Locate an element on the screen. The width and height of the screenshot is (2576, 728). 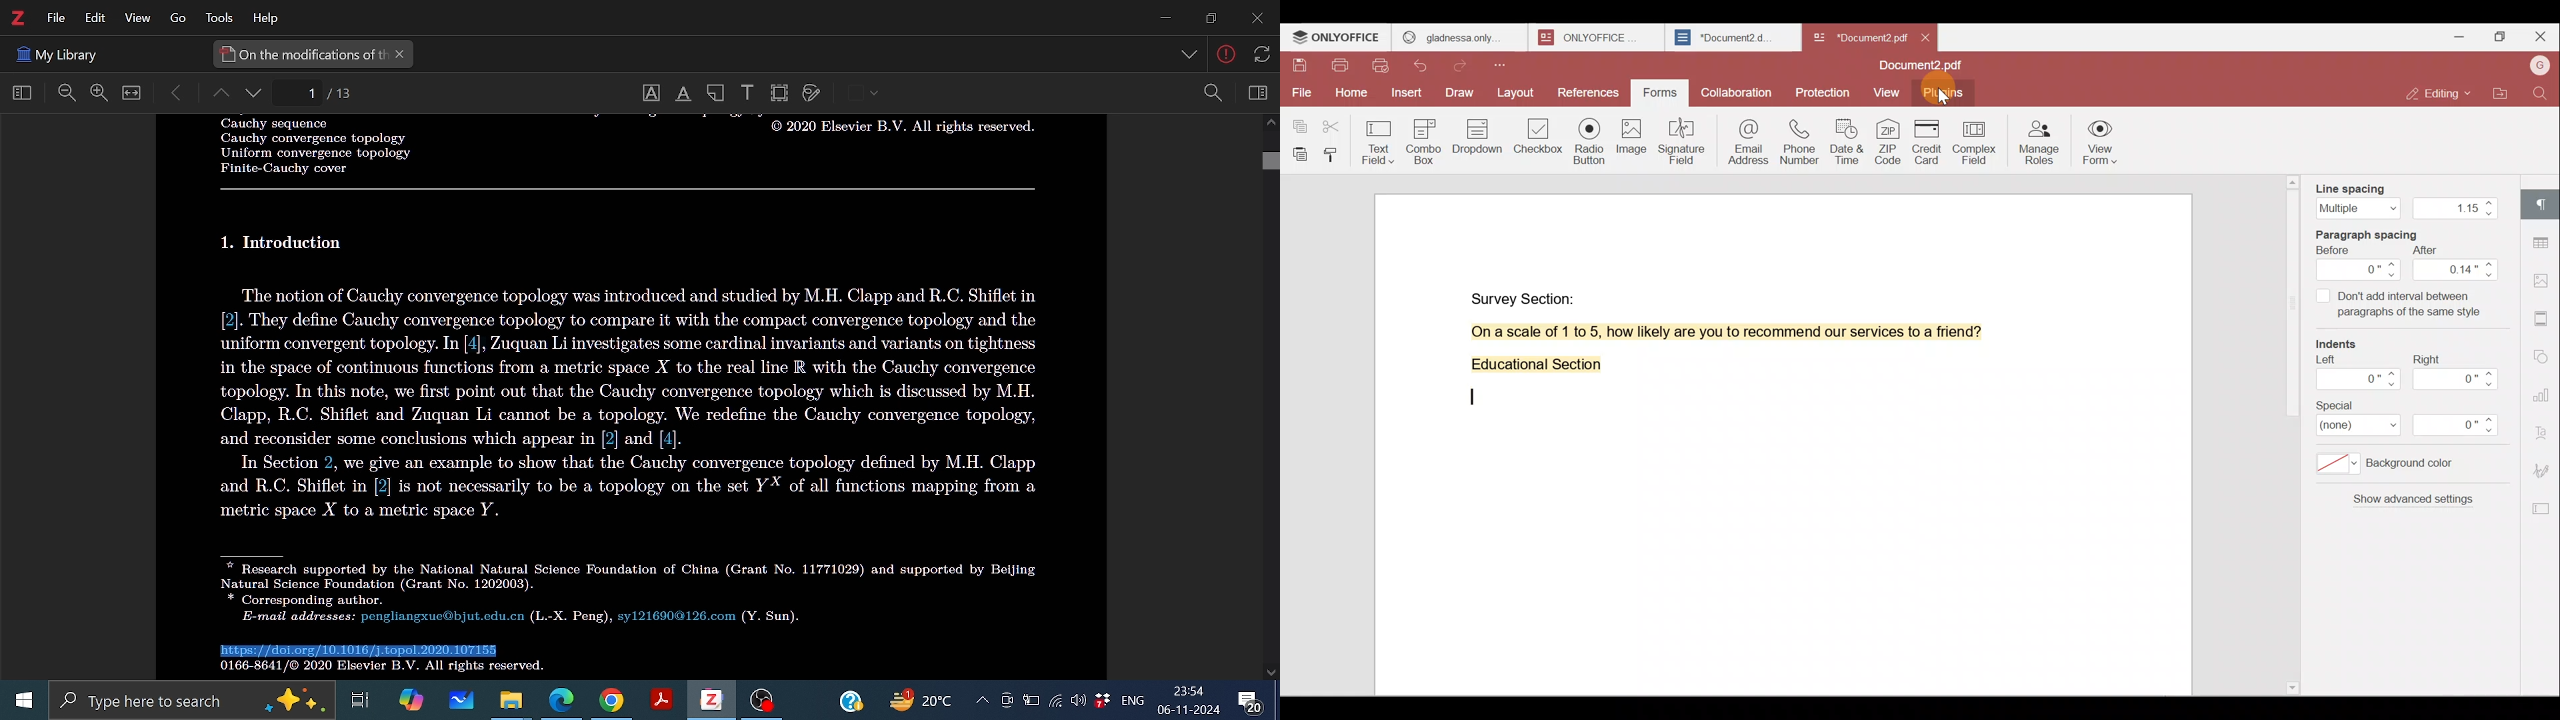
Zotero is located at coordinates (17, 18).